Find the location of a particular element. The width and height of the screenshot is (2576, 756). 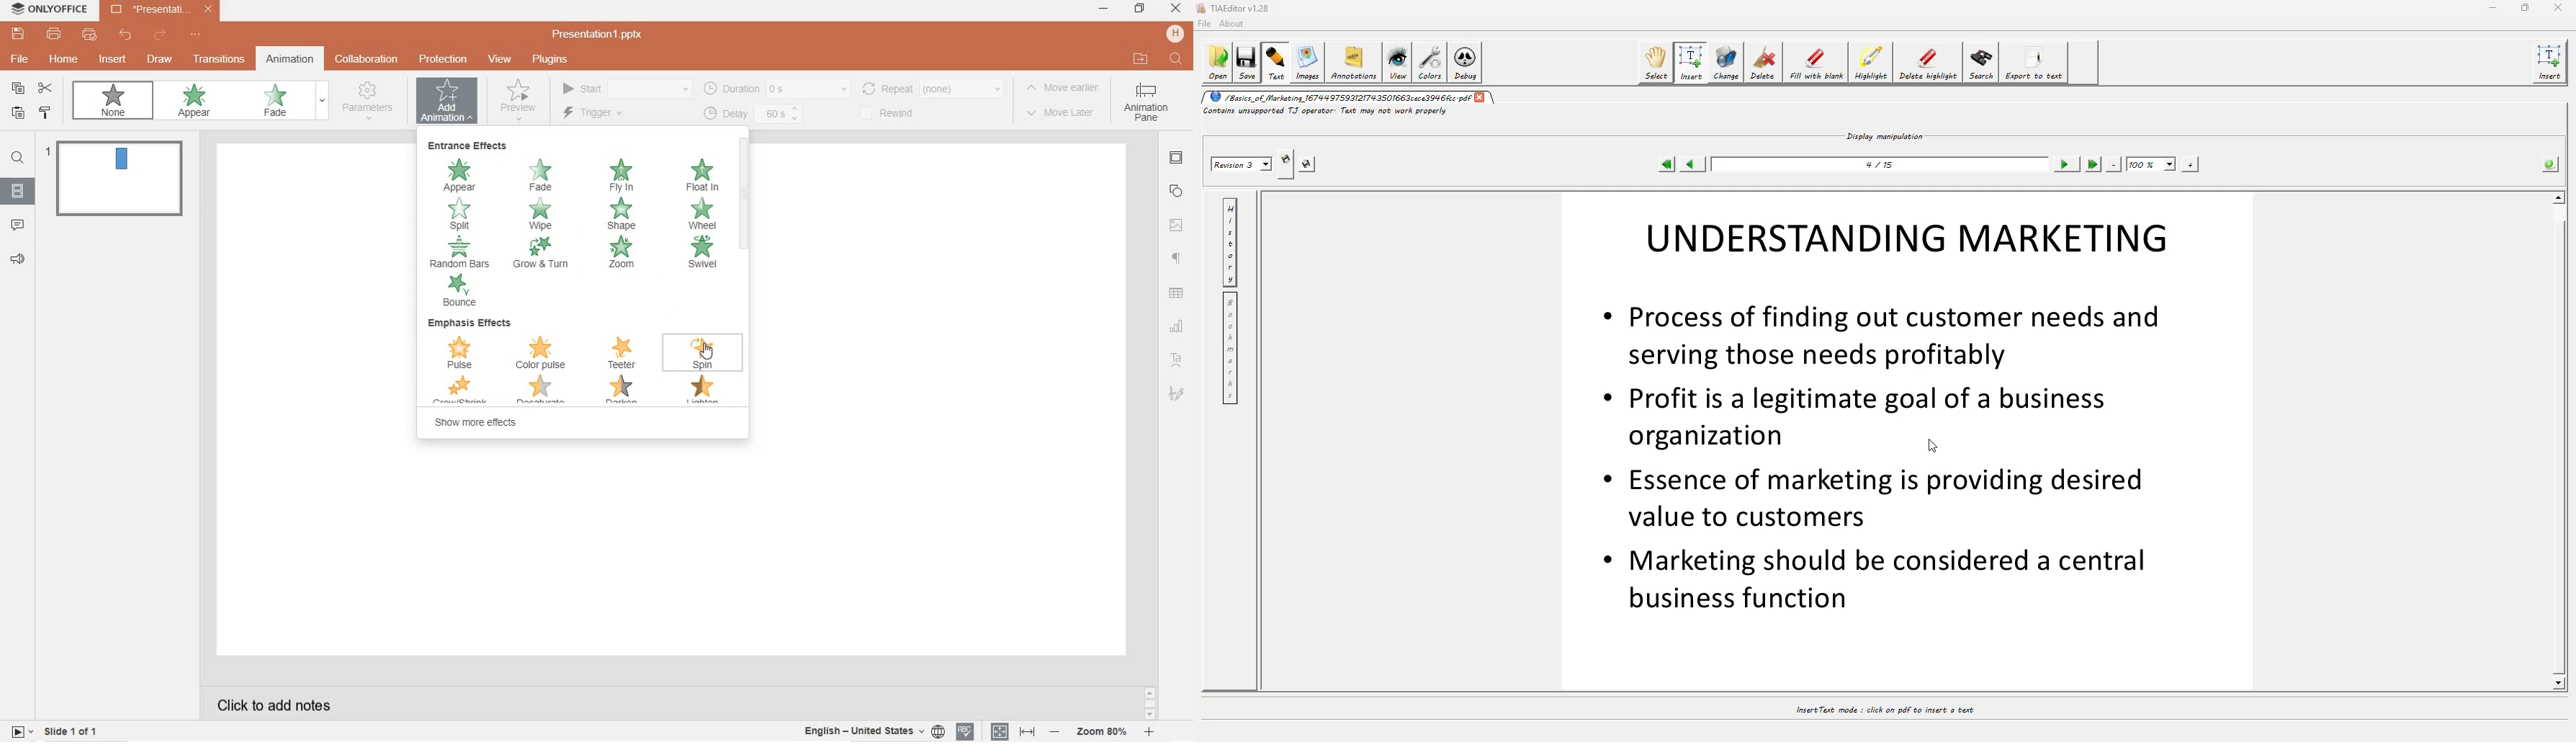

color pulse is located at coordinates (546, 354).